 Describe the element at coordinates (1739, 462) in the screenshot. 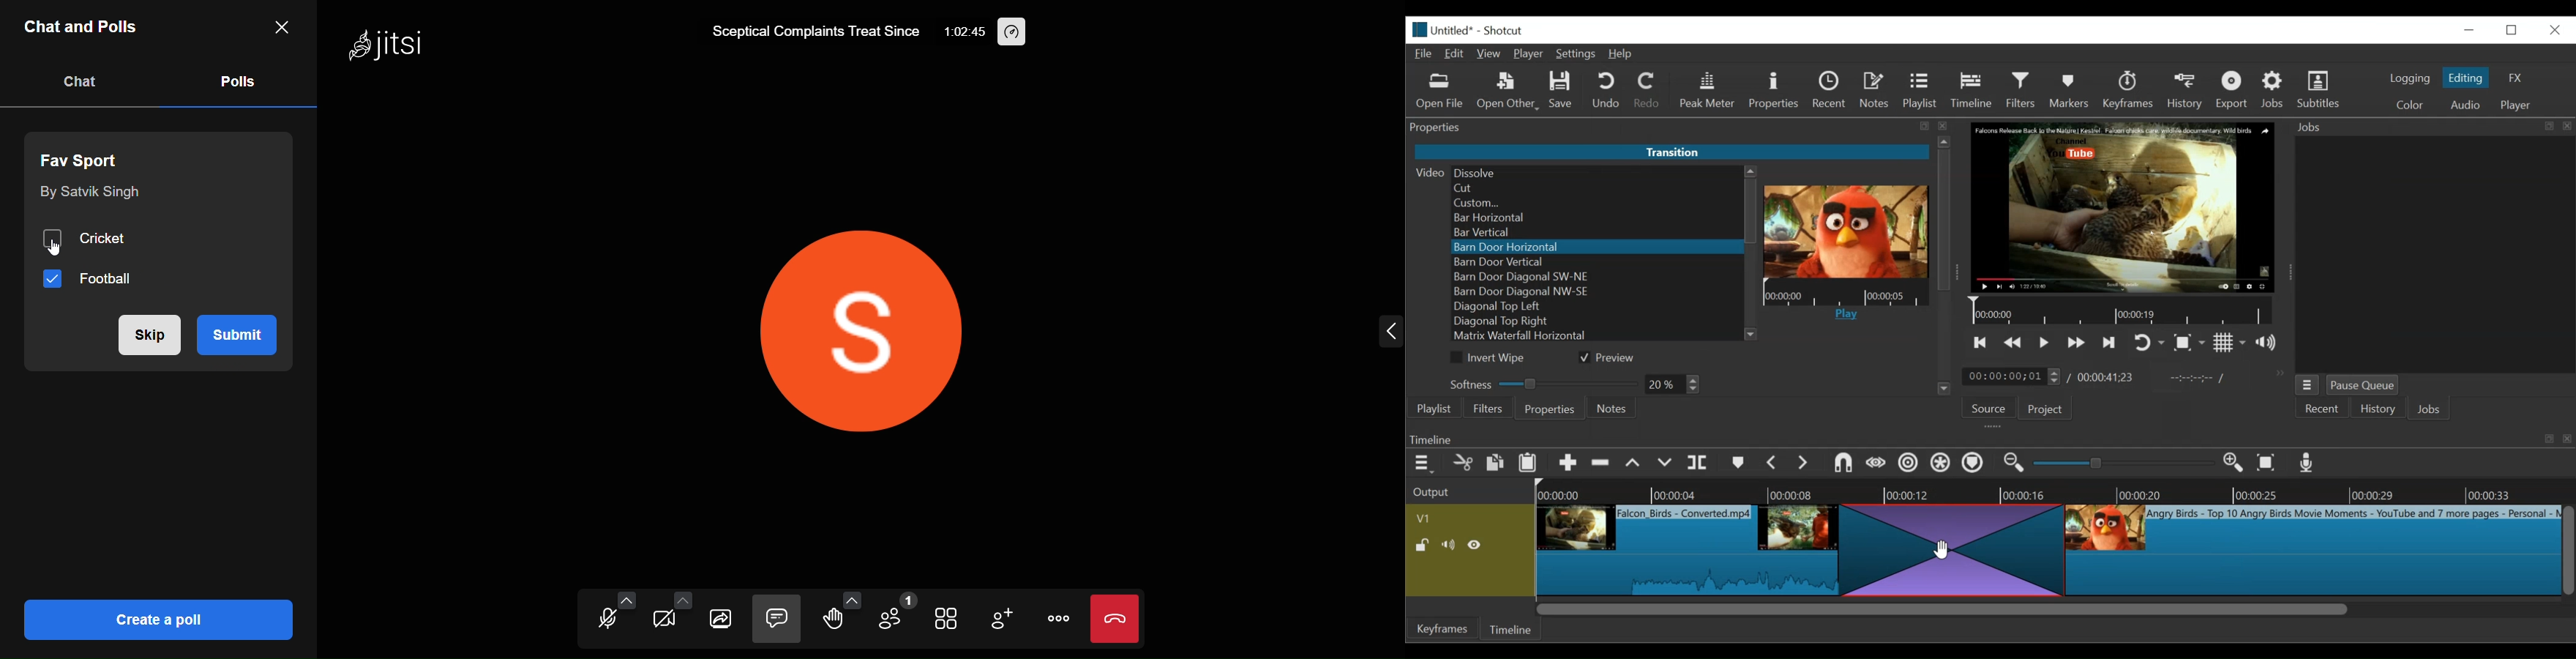

I see `Markers` at that location.